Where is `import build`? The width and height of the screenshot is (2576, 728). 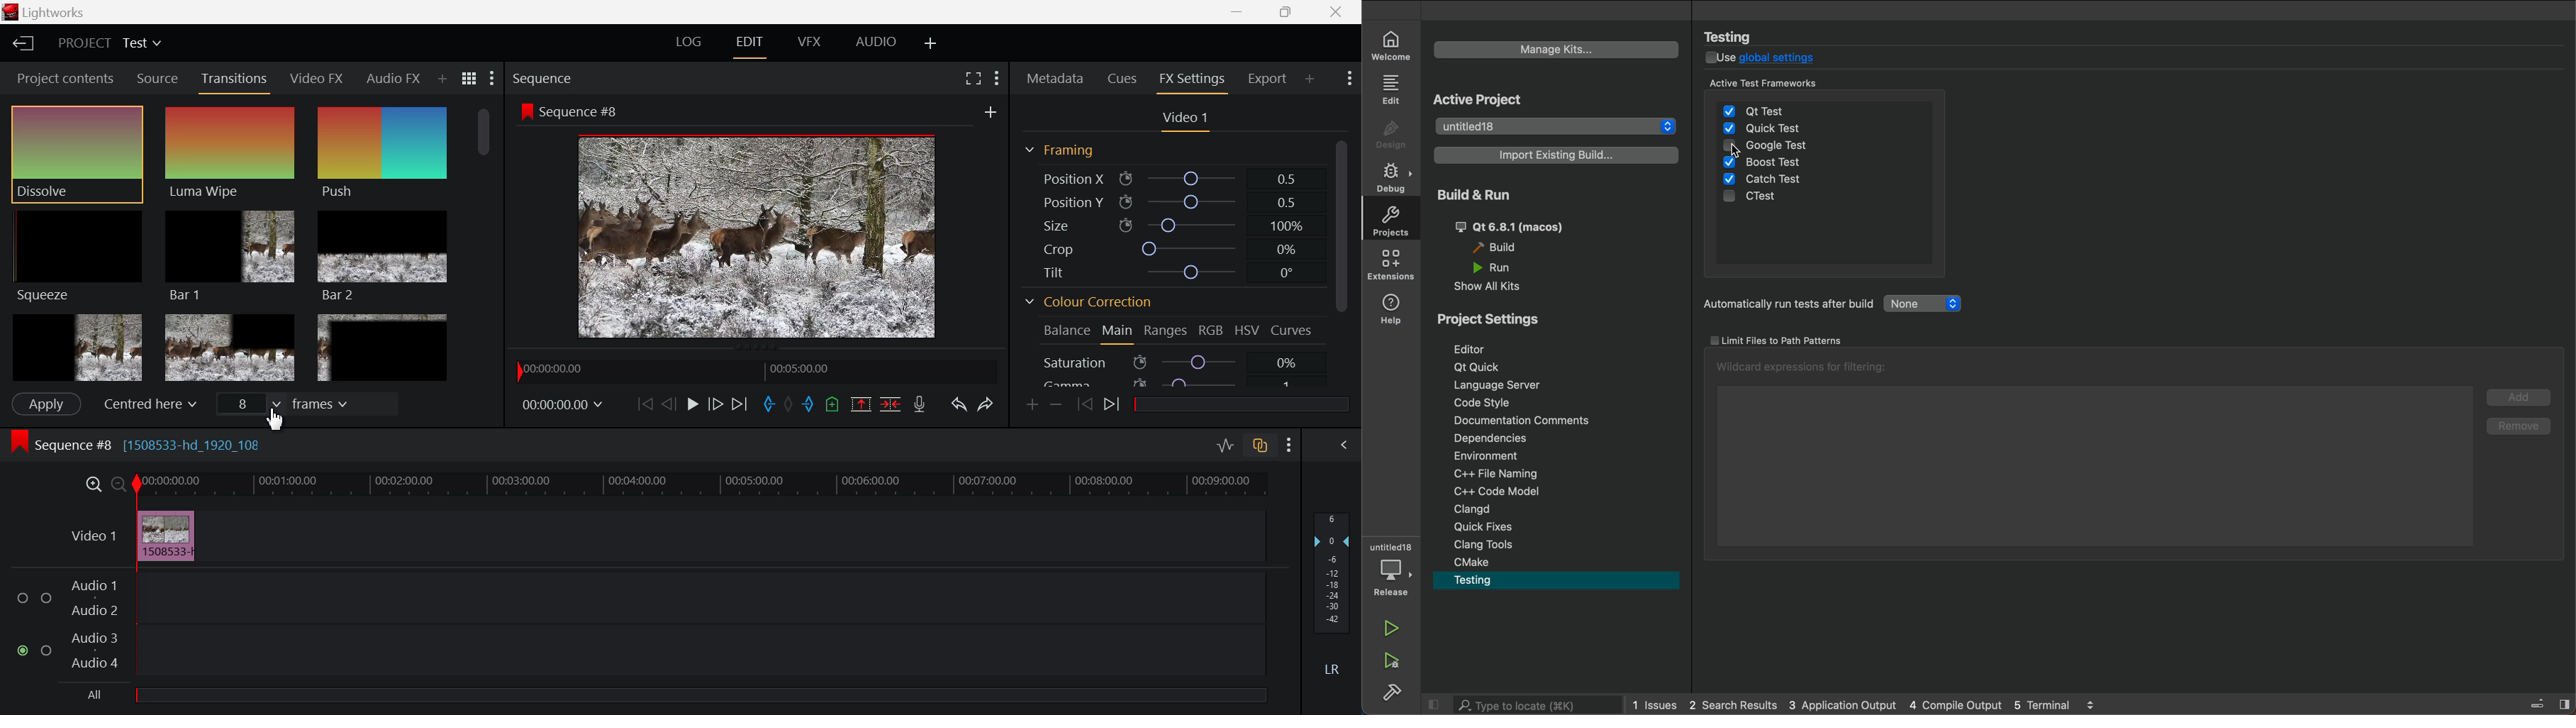 import build is located at coordinates (1557, 156).